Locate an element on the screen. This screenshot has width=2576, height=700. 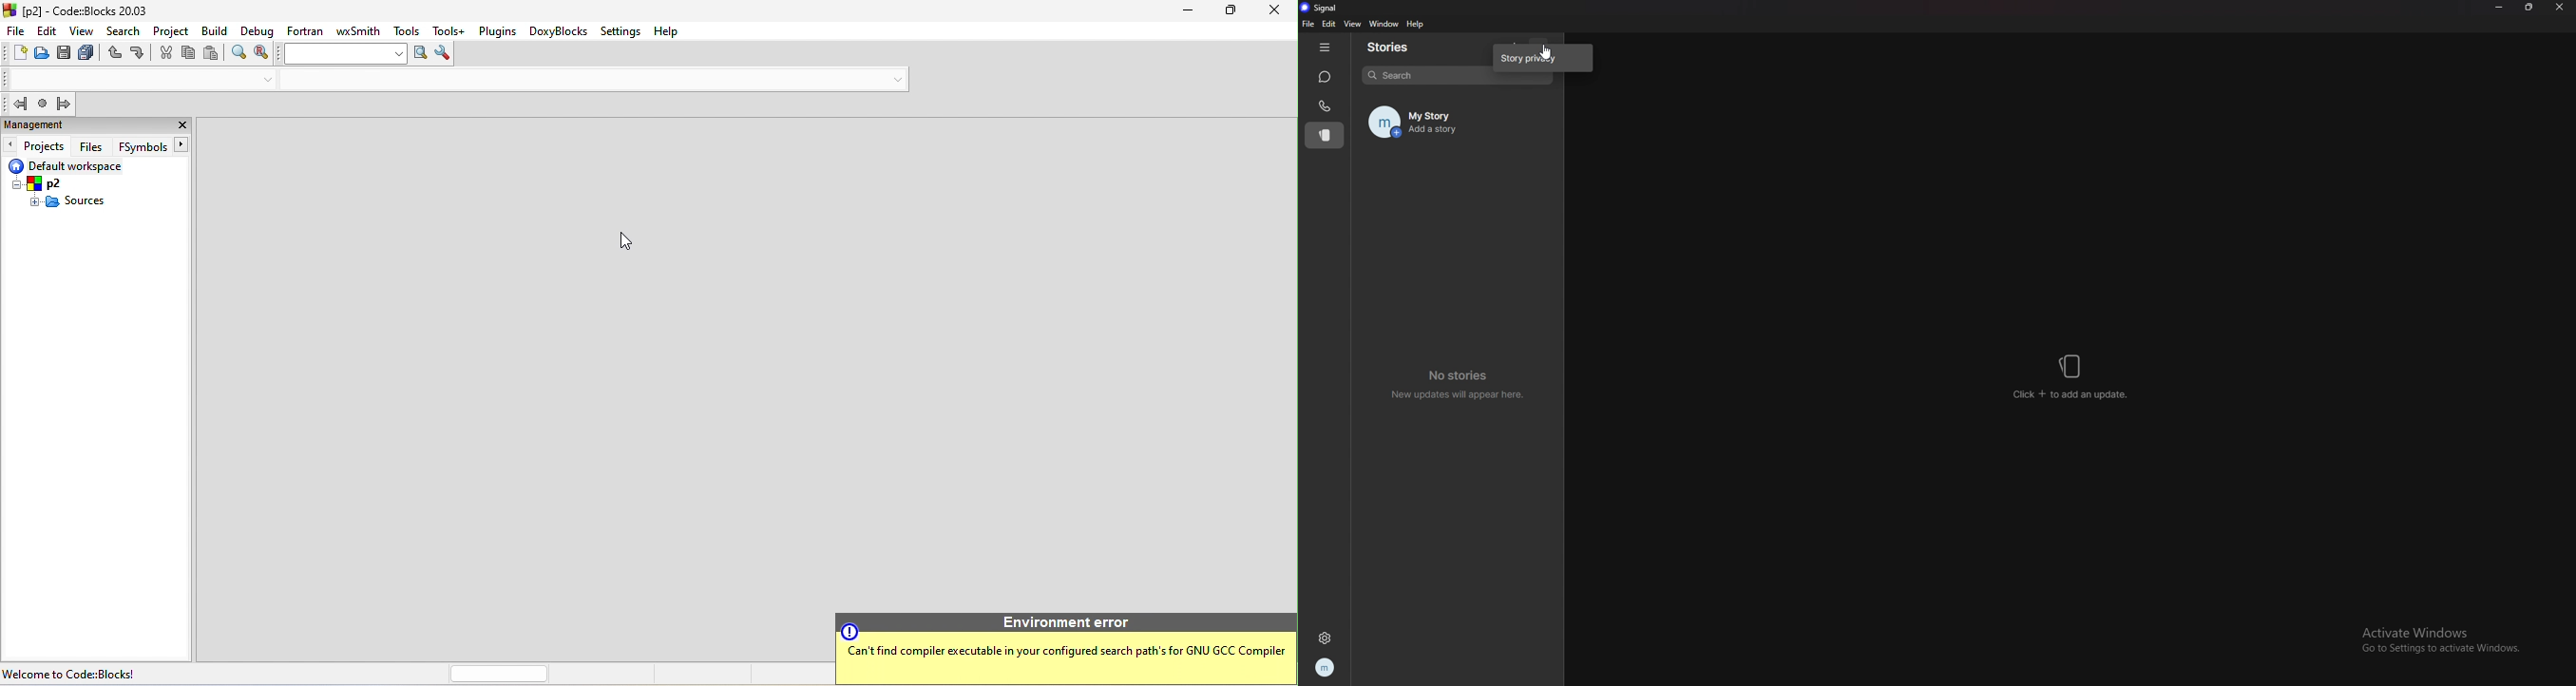
projects is located at coordinates (37, 146).